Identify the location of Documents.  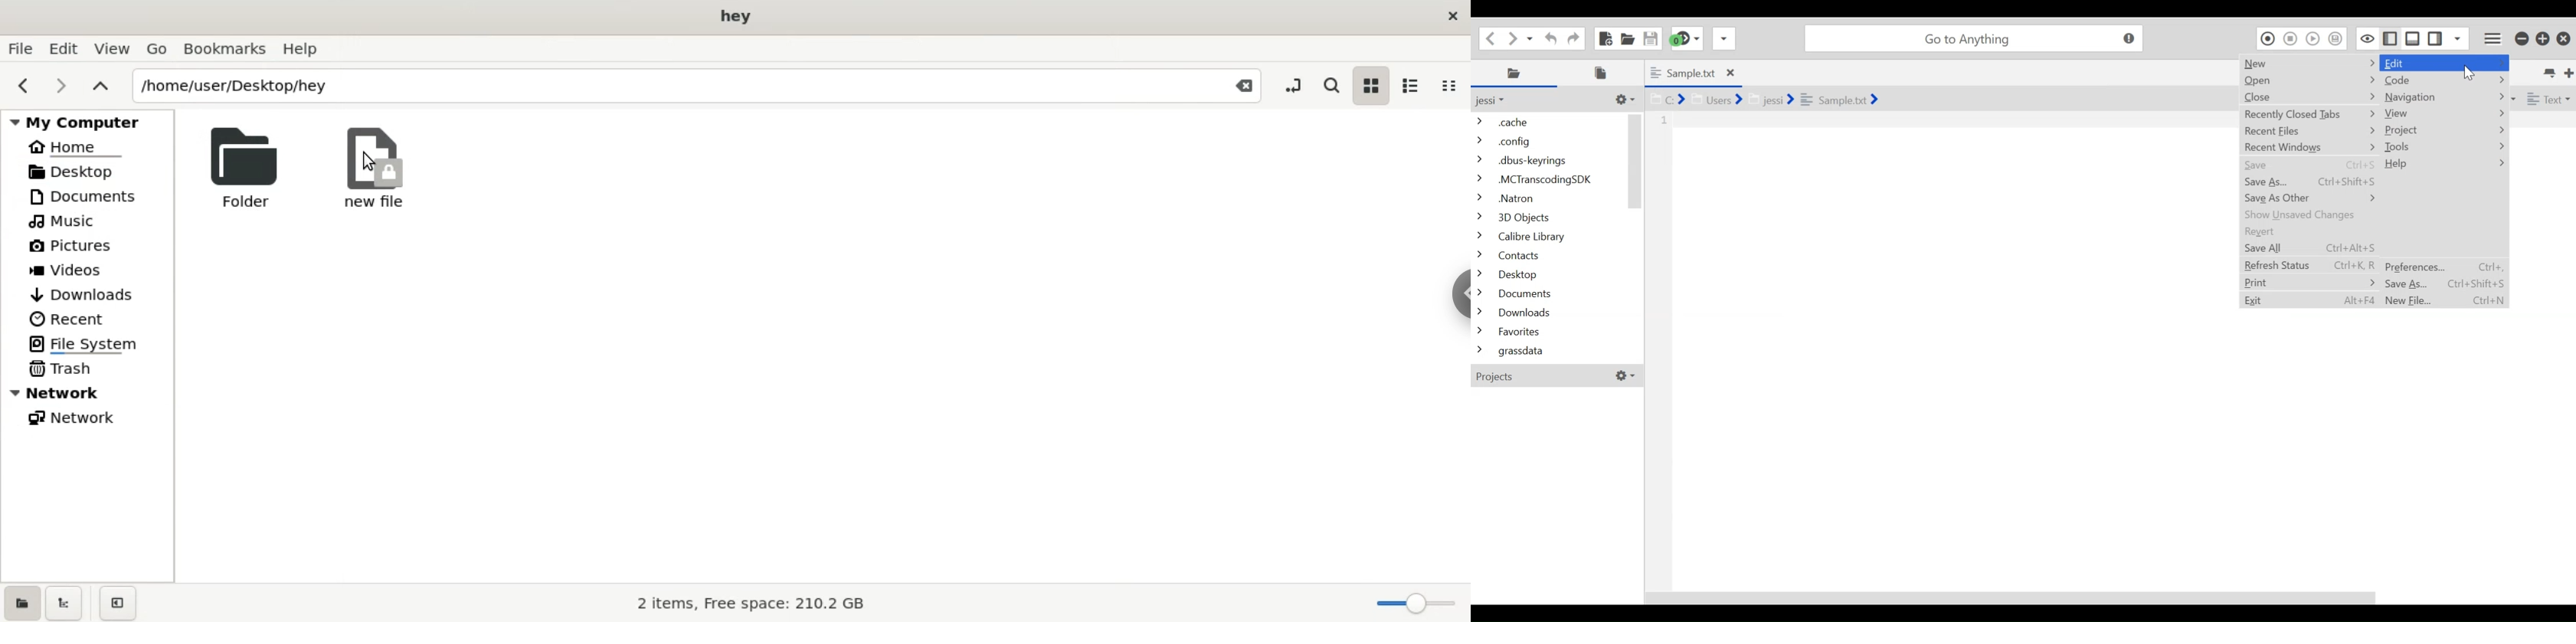
(90, 196).